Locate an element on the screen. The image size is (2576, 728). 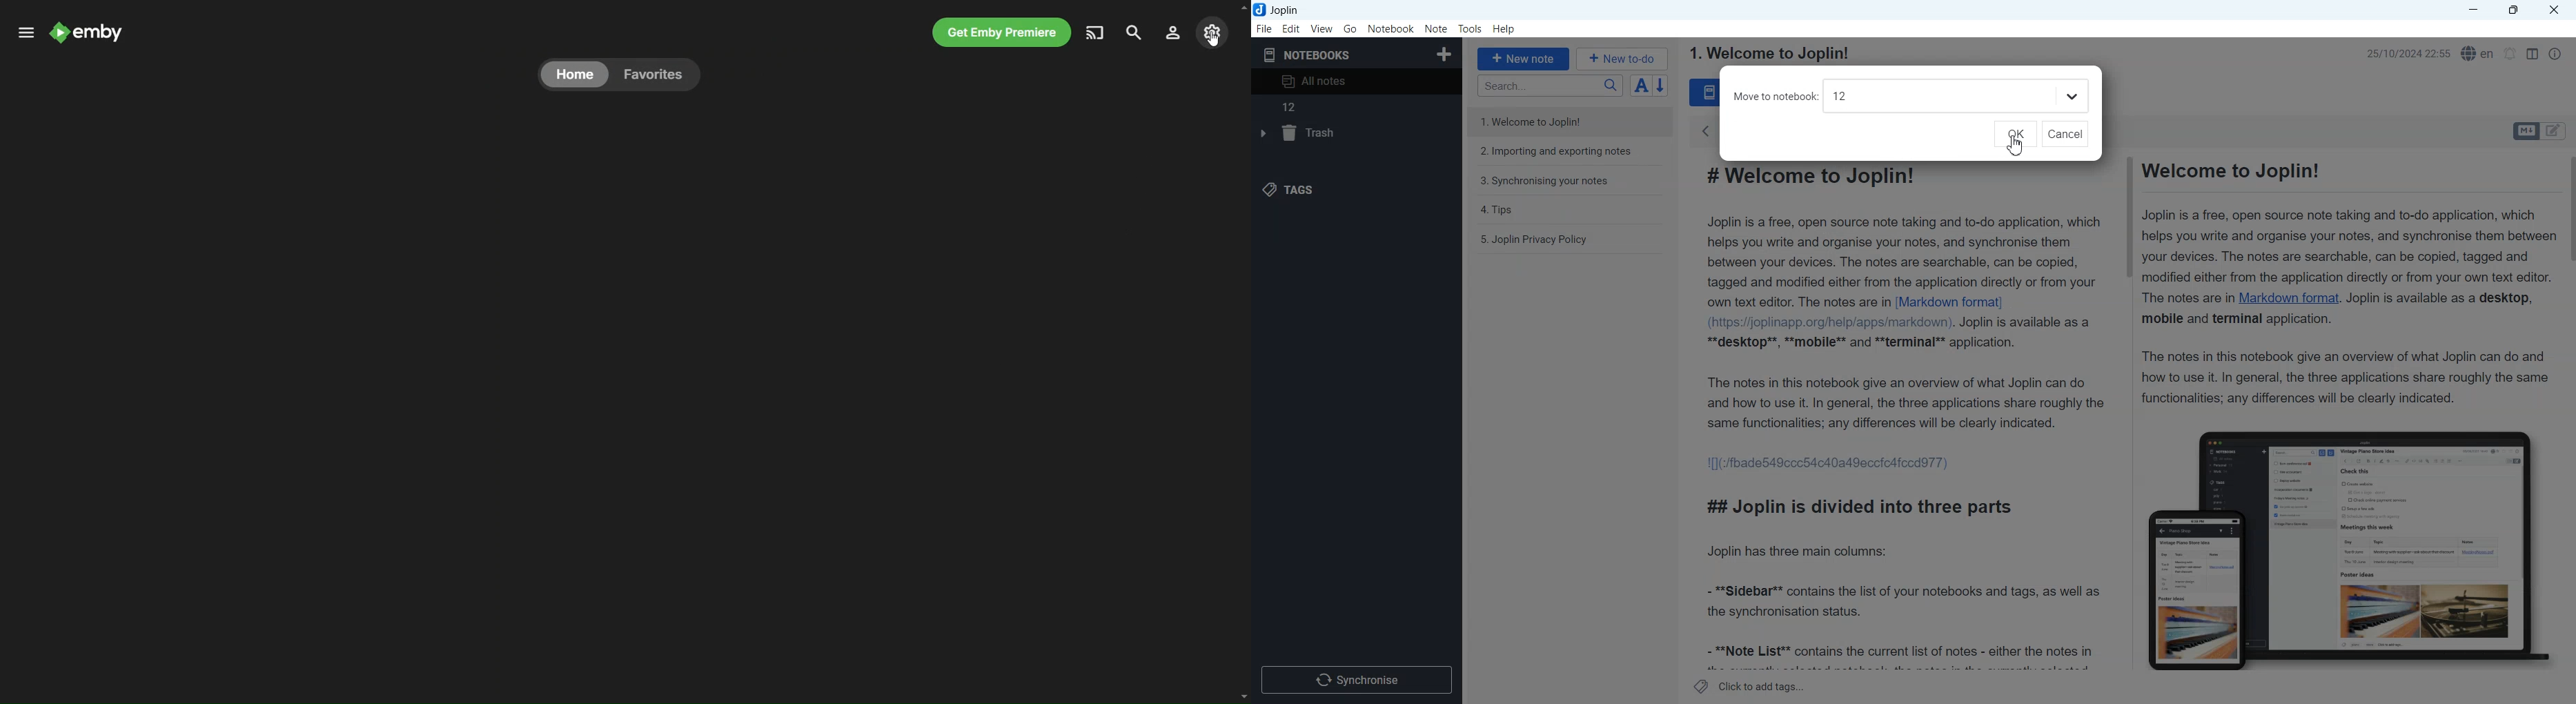
Toggle editors is located at coordinates (2525, 131).